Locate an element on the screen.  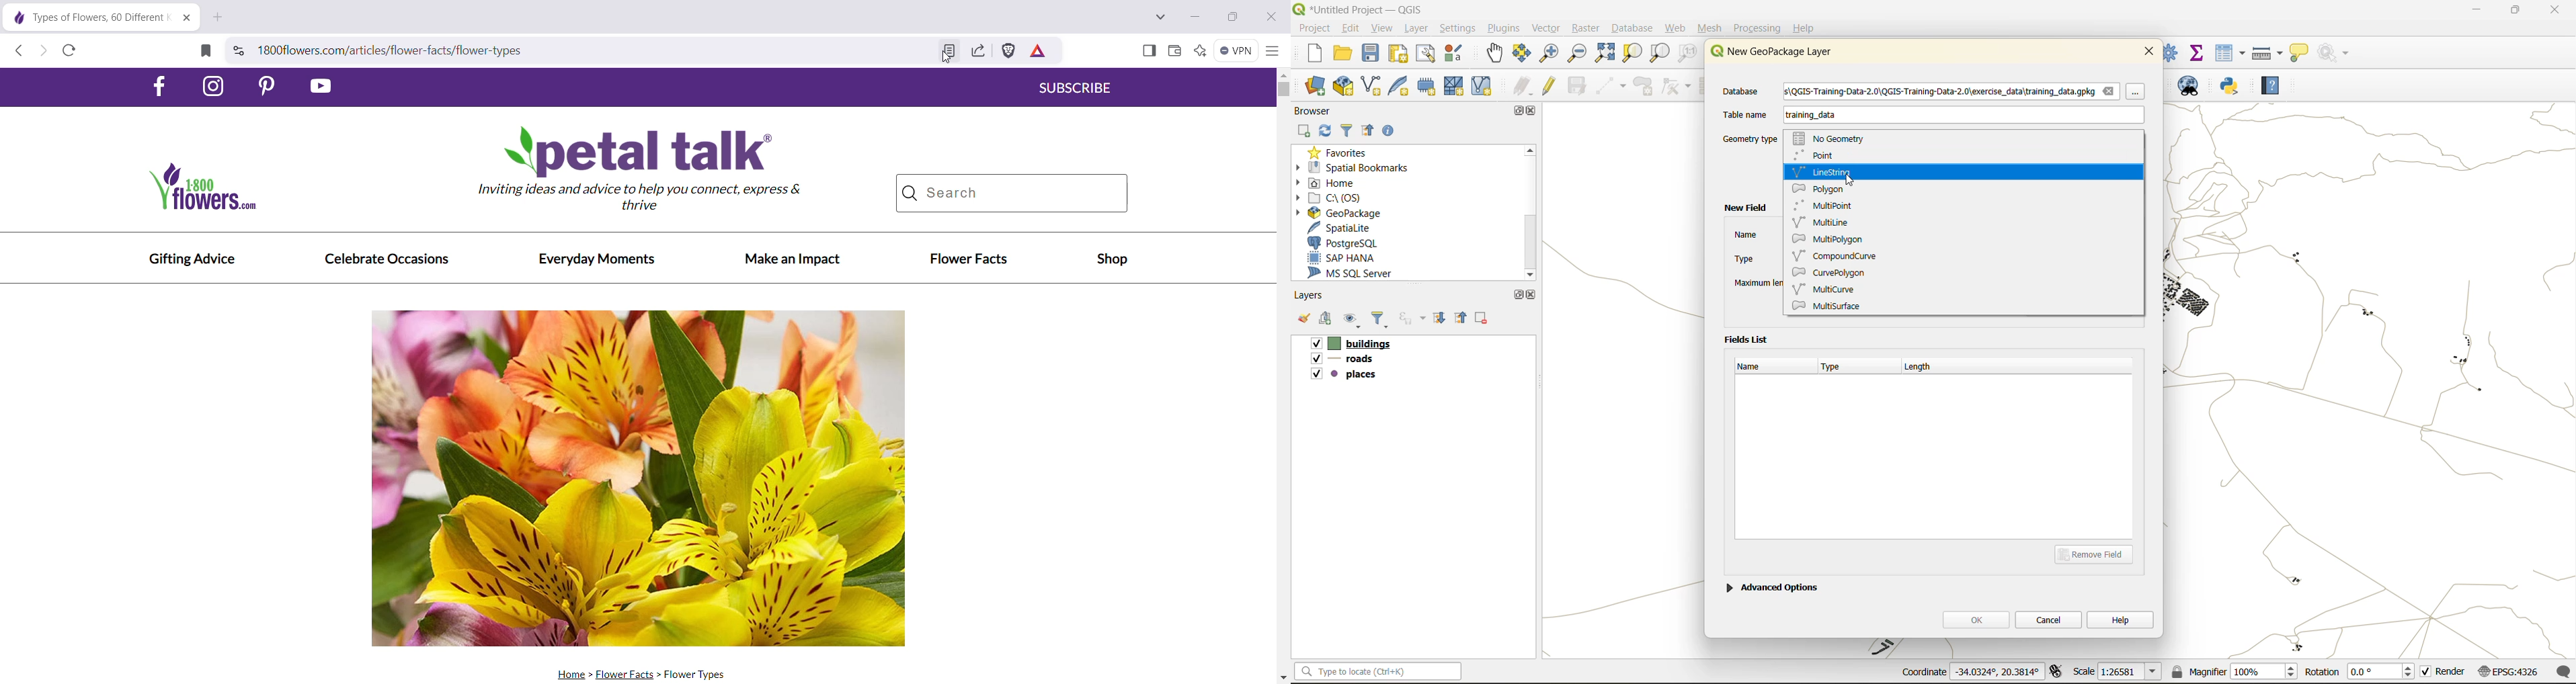
filter is located at coordinates (1347, 132).